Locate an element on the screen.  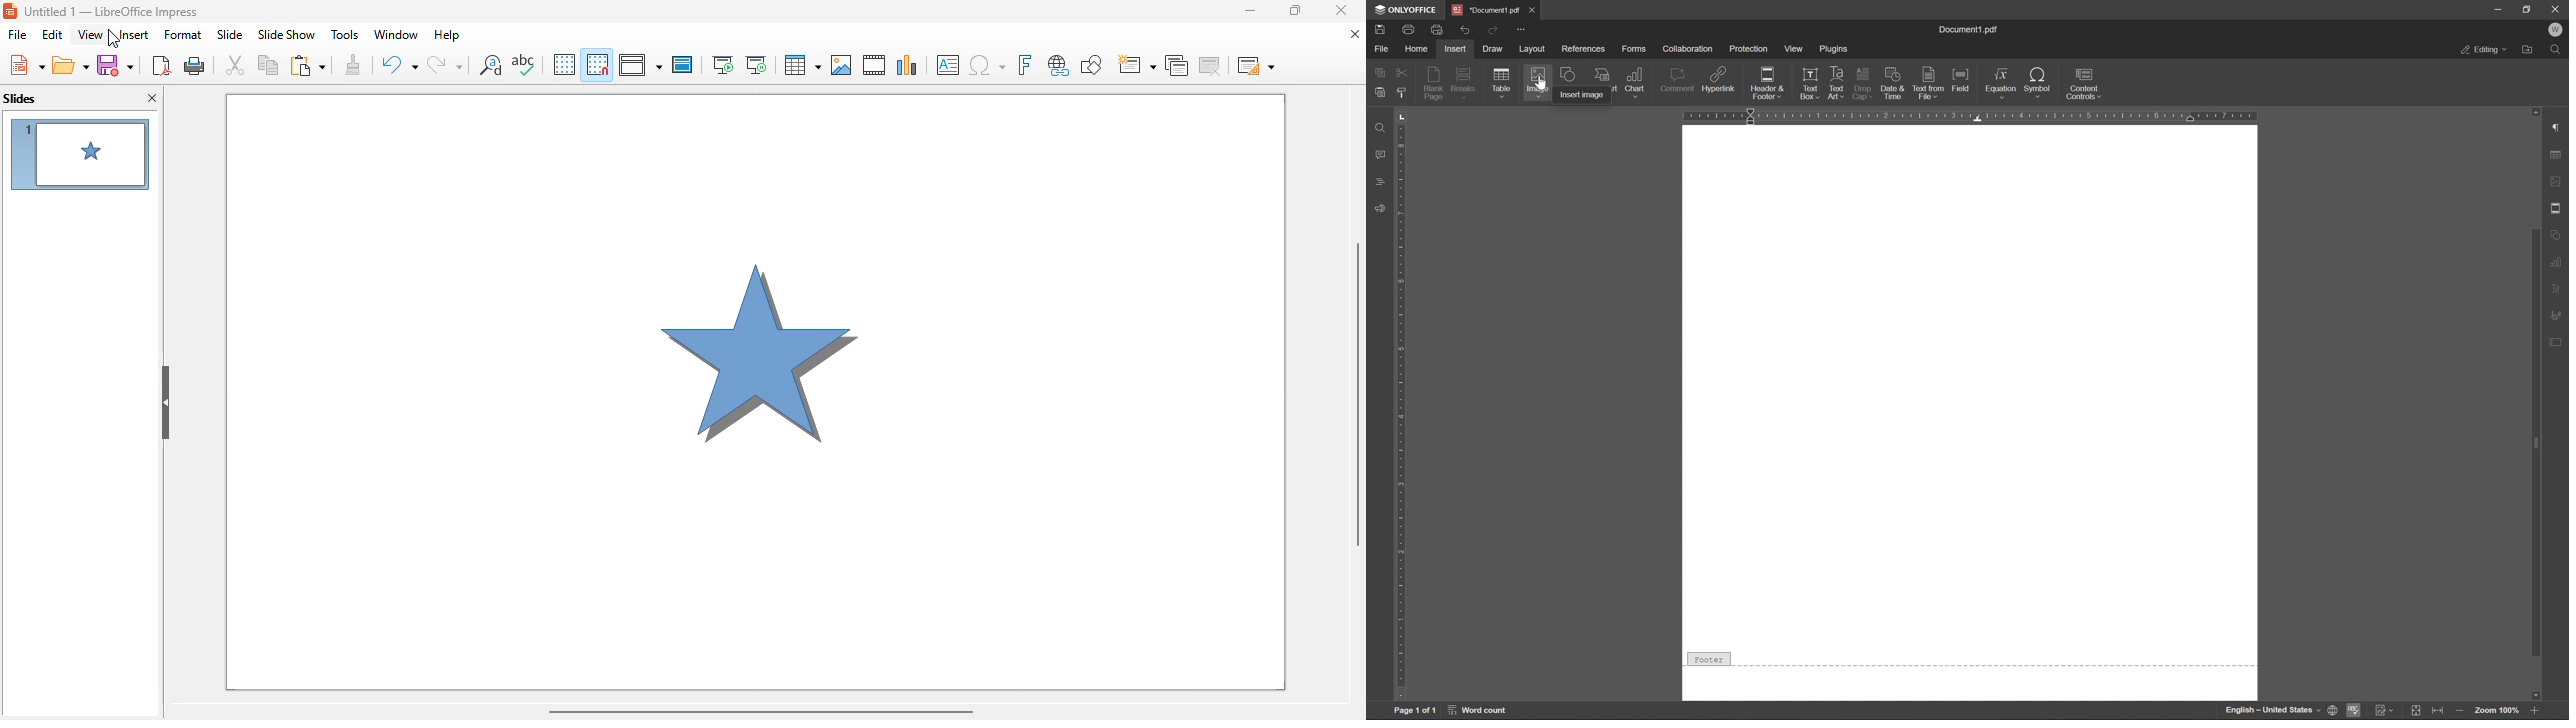
form settings is located at coordinates (2560, 346).